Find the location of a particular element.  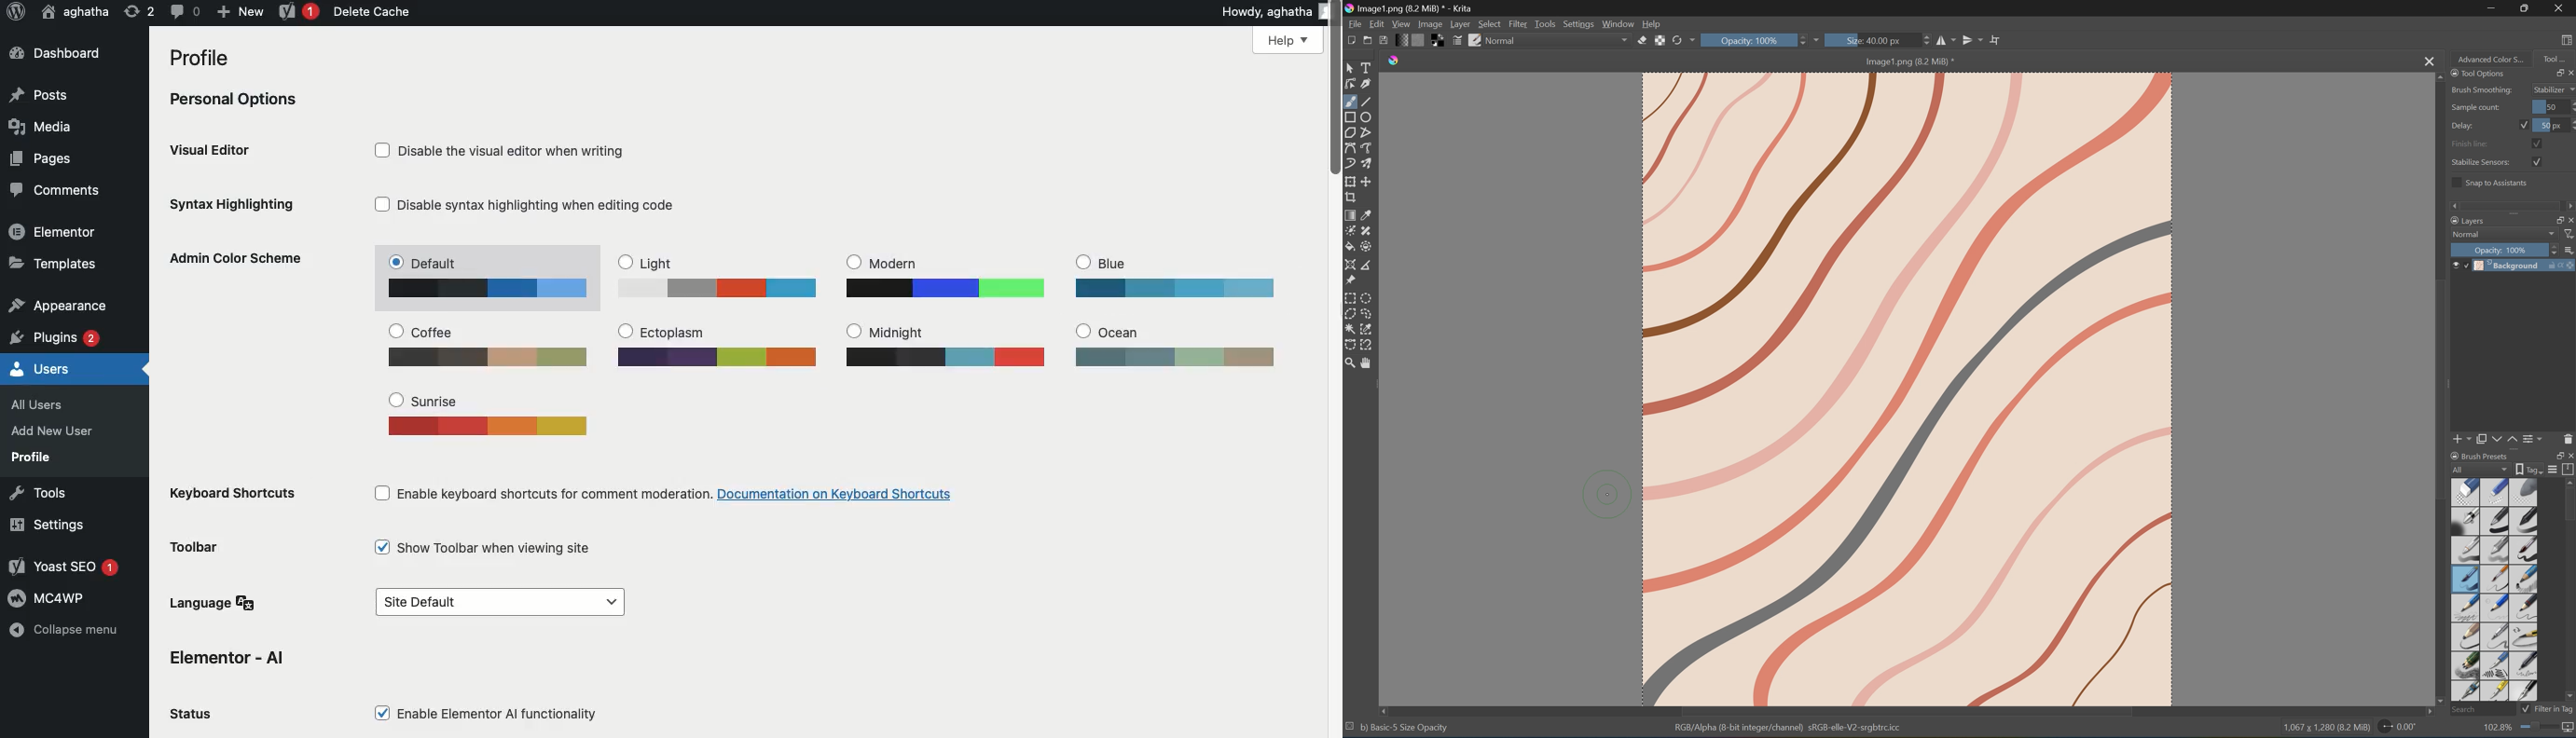

Reload original preset is located at coordinates (1677, 40).